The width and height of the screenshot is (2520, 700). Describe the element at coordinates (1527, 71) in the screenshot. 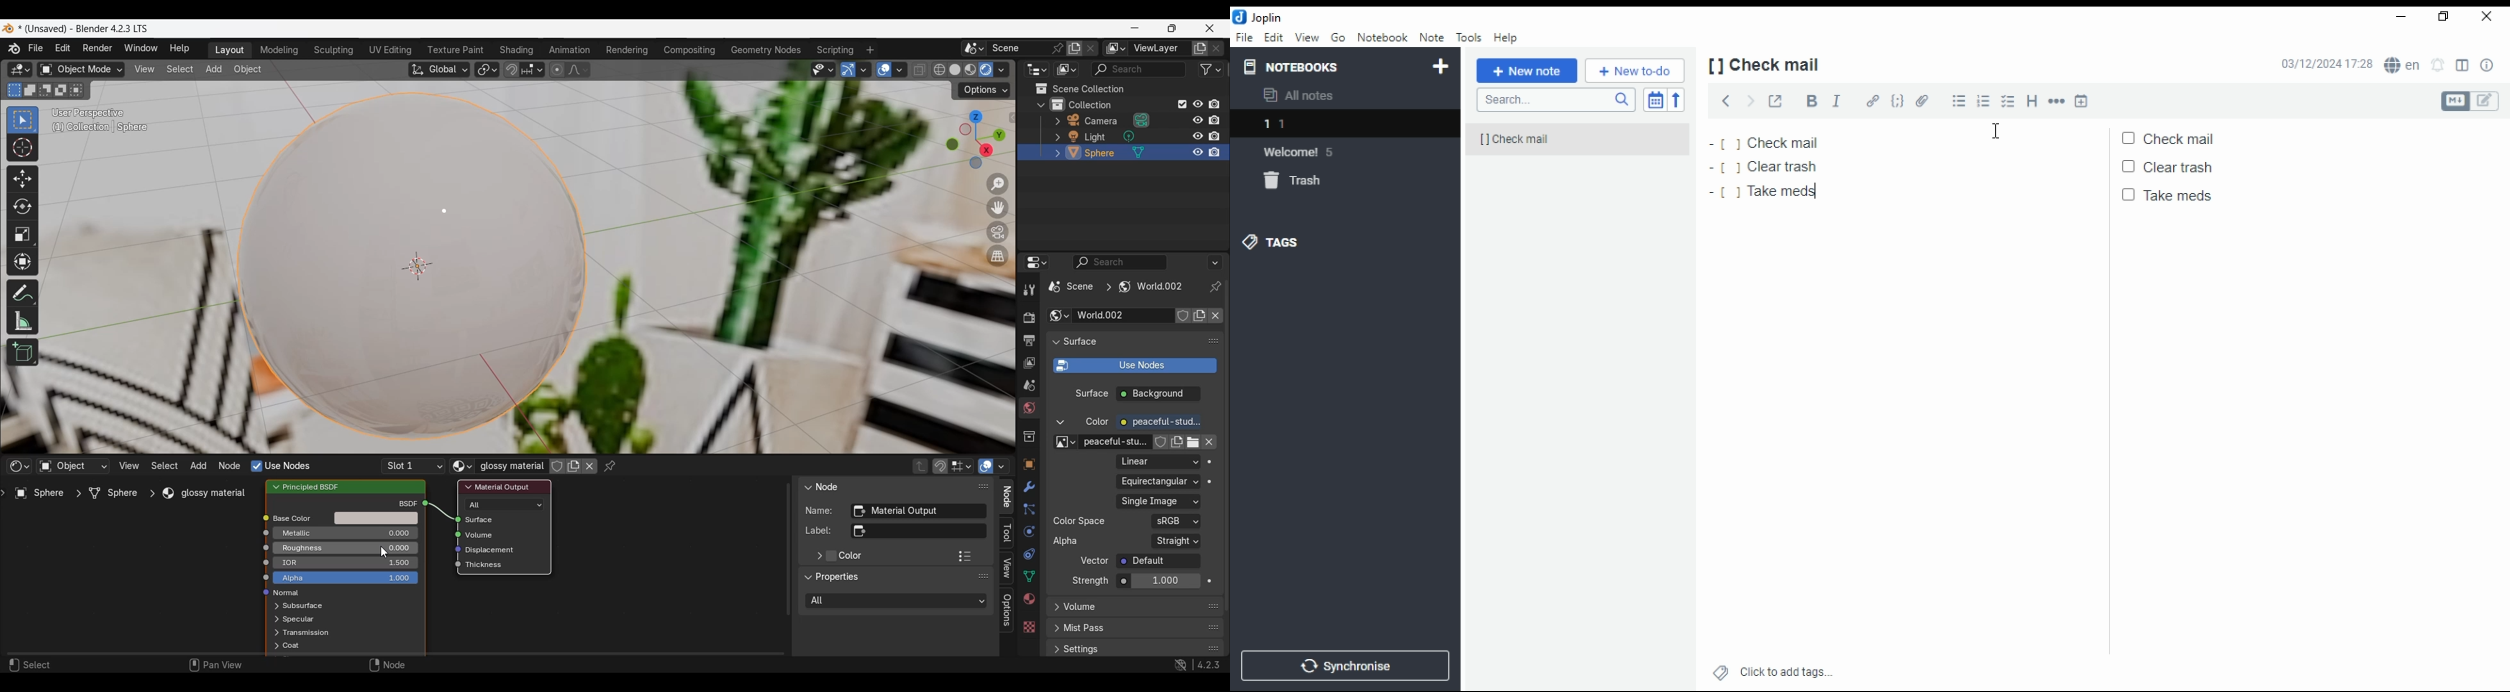

I see `new note` at that location.